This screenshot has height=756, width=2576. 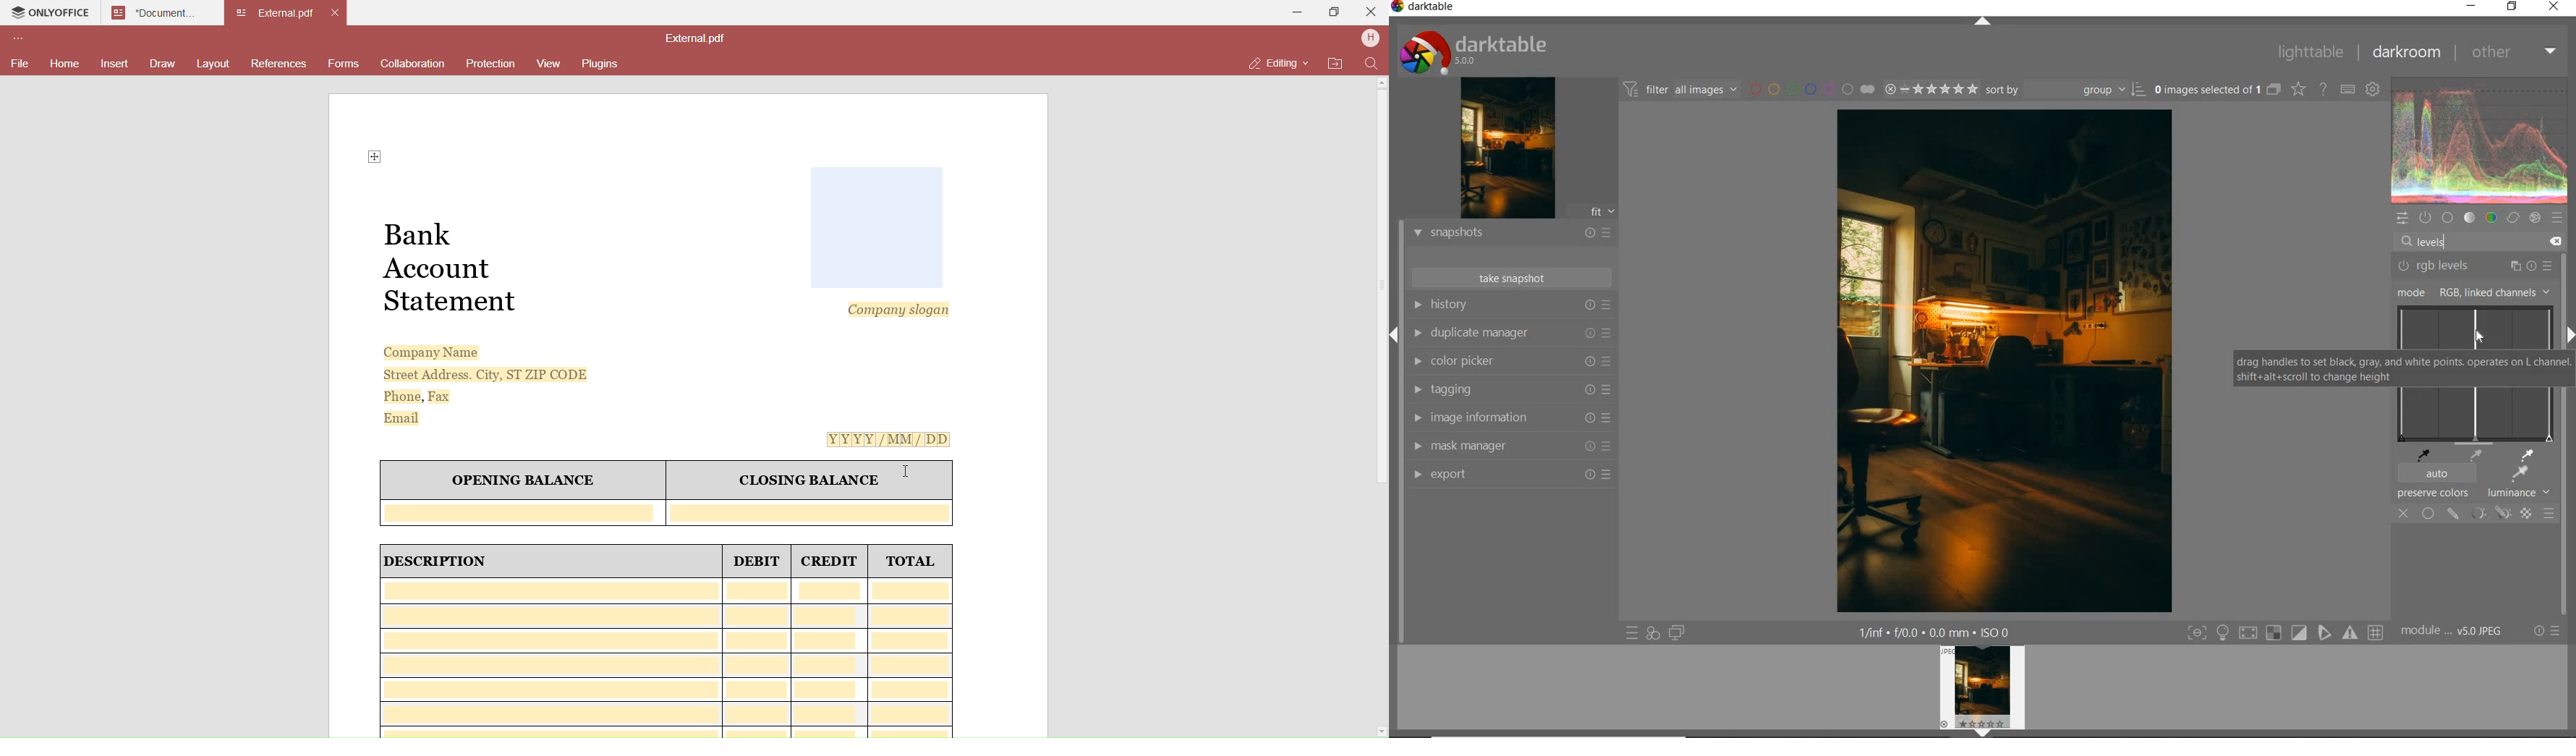 What do you see at coordinates (2428, 513) in the screenshot?
I see `uniformly` at bounding box center [2428, 513].